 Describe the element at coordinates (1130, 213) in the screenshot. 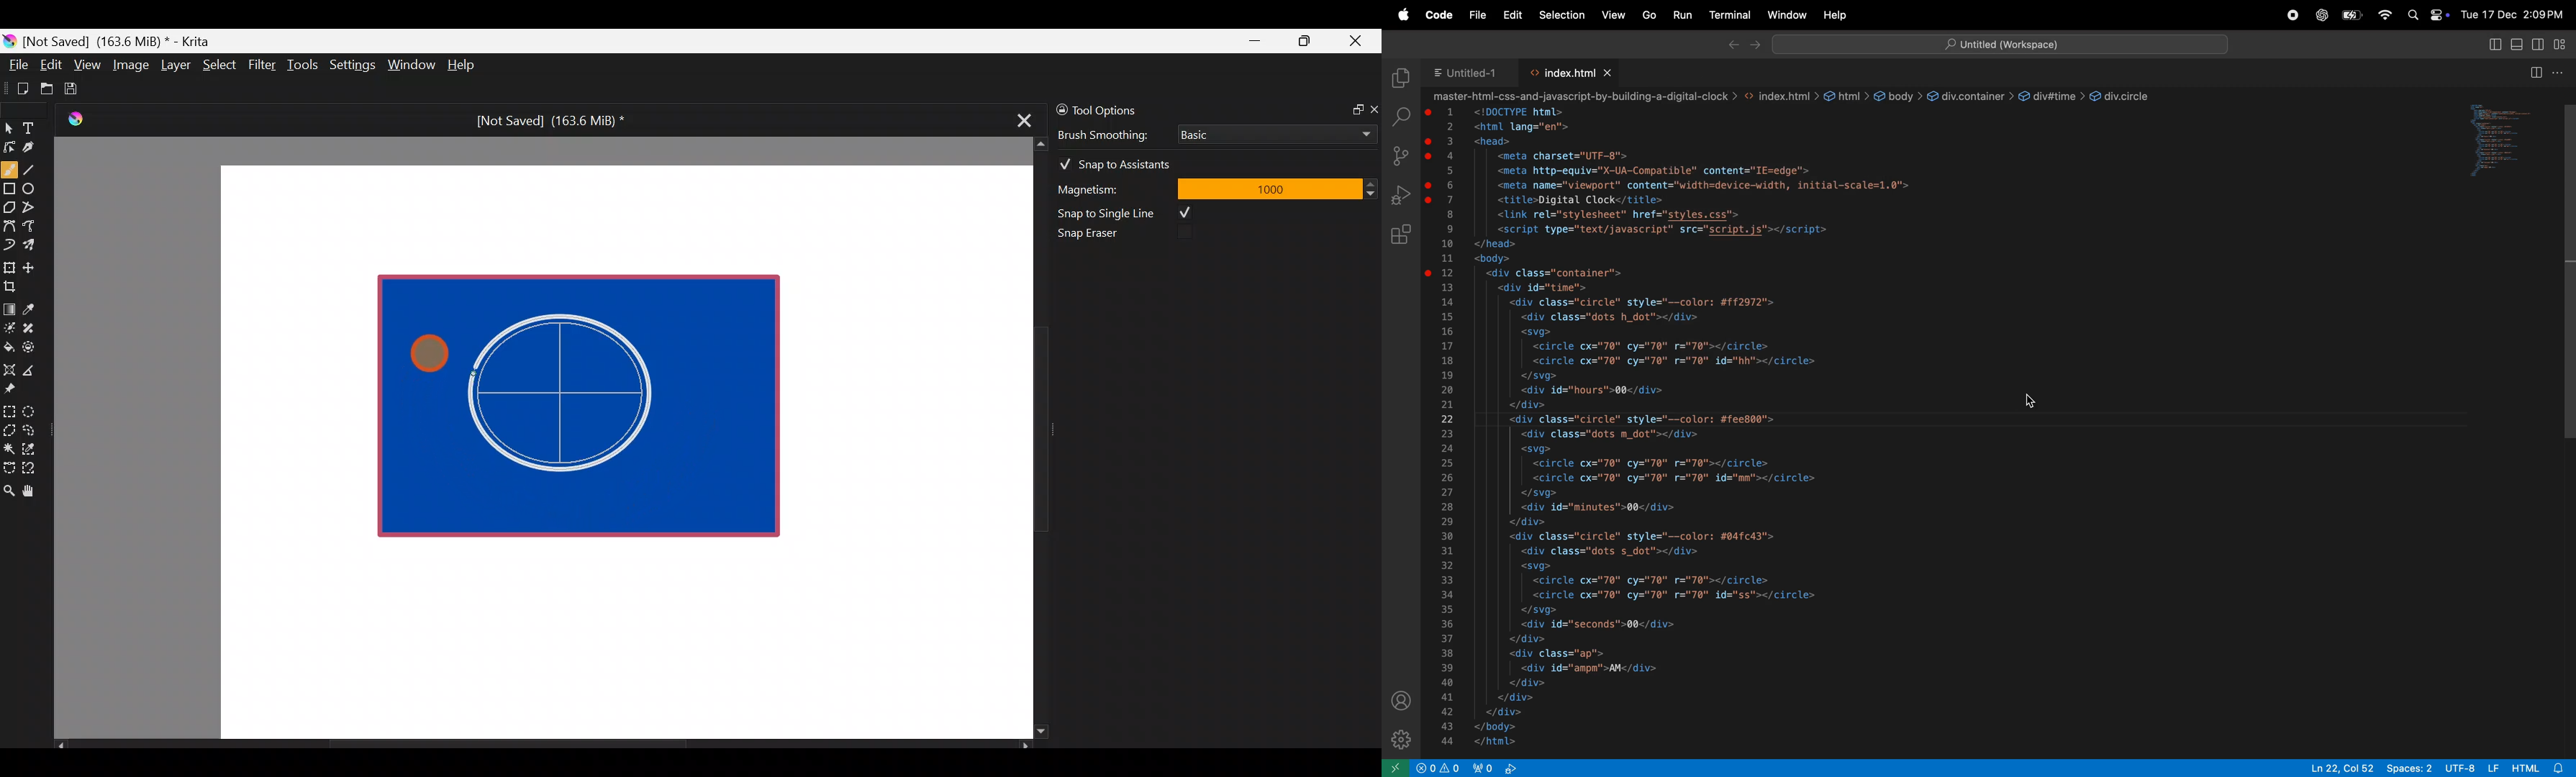

I see `Snap to single line` at that location.